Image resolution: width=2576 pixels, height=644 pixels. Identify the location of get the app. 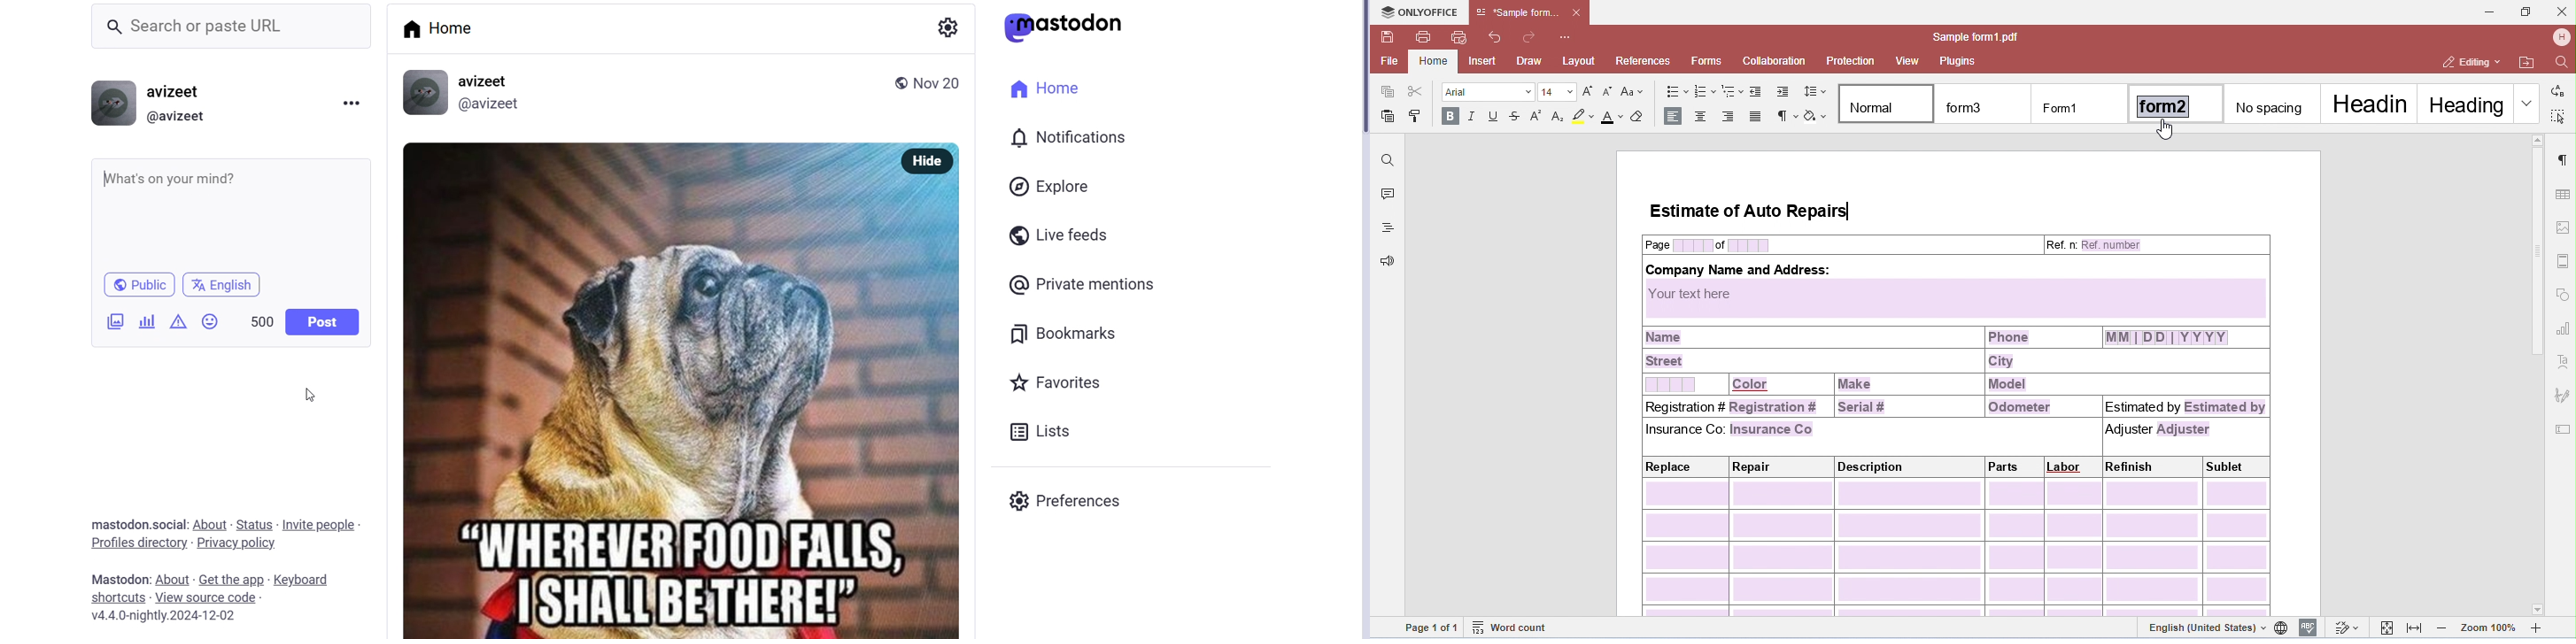
(232, 577).